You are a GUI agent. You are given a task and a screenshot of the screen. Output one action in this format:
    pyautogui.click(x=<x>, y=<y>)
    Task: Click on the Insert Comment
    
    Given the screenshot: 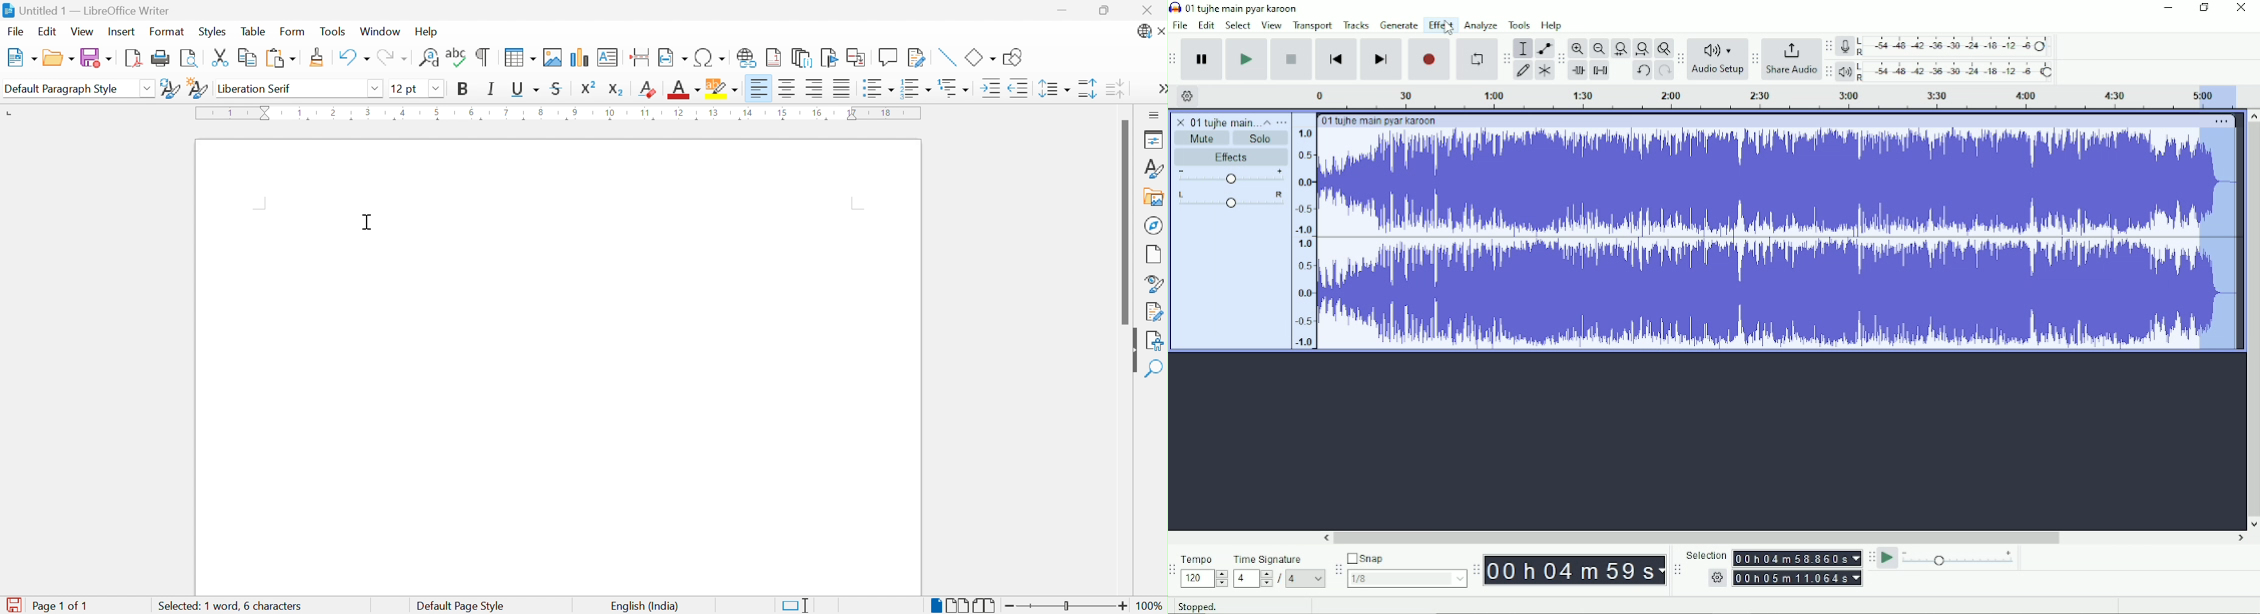 What is the action you would take?
    pyautogui.click(x=887, y=57)
    